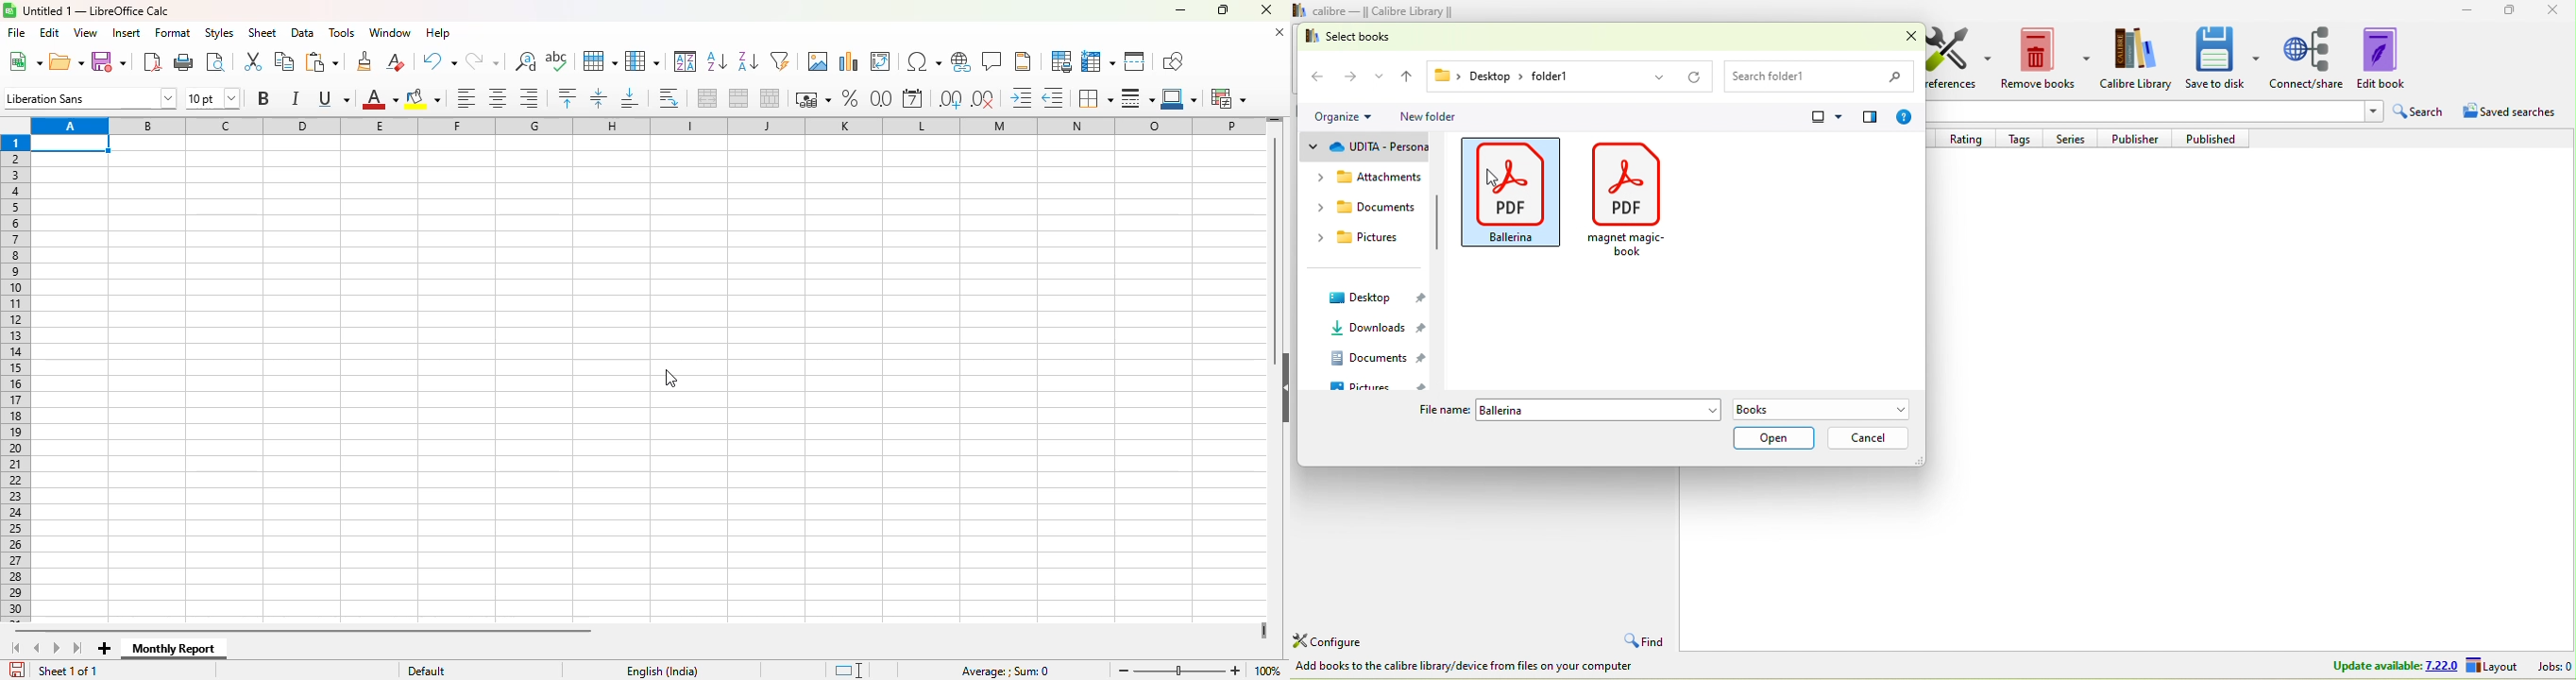  What do you see at coordinates (852, 97) in the screenshot?
I see `format as percent` at bounding box center [852, 97].